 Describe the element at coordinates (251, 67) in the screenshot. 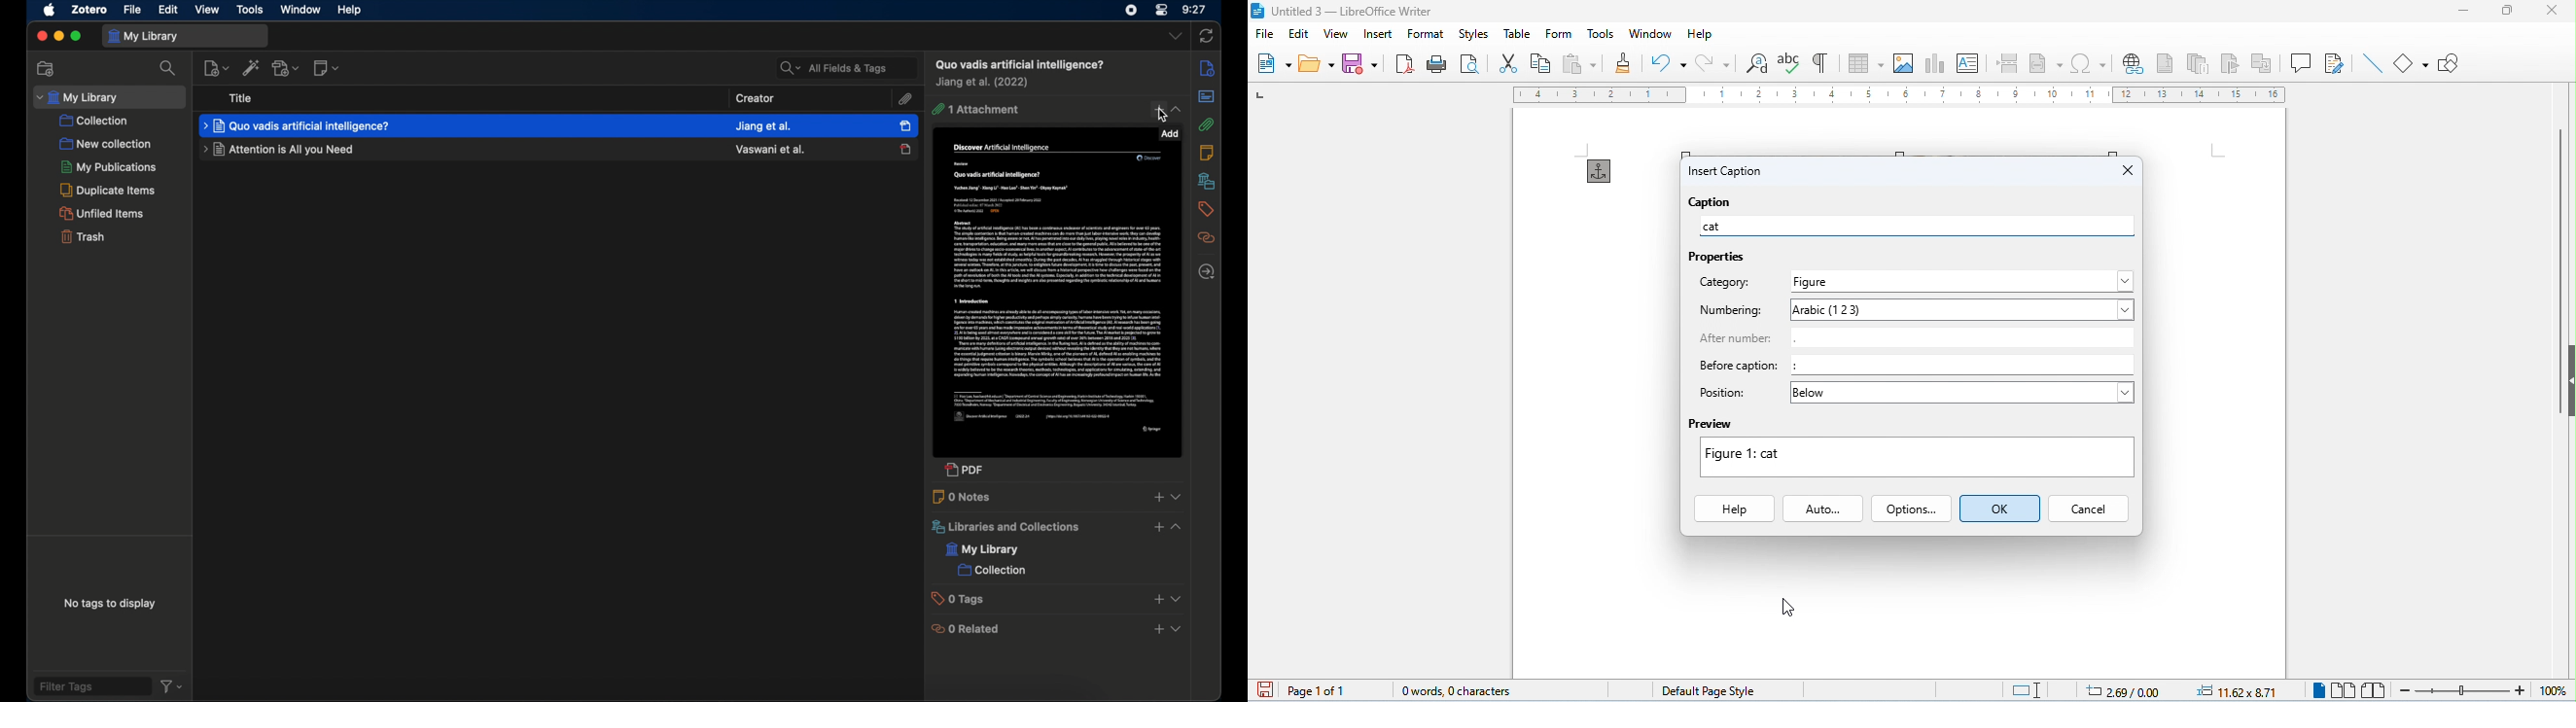

I see `add items by identifier` at that location.